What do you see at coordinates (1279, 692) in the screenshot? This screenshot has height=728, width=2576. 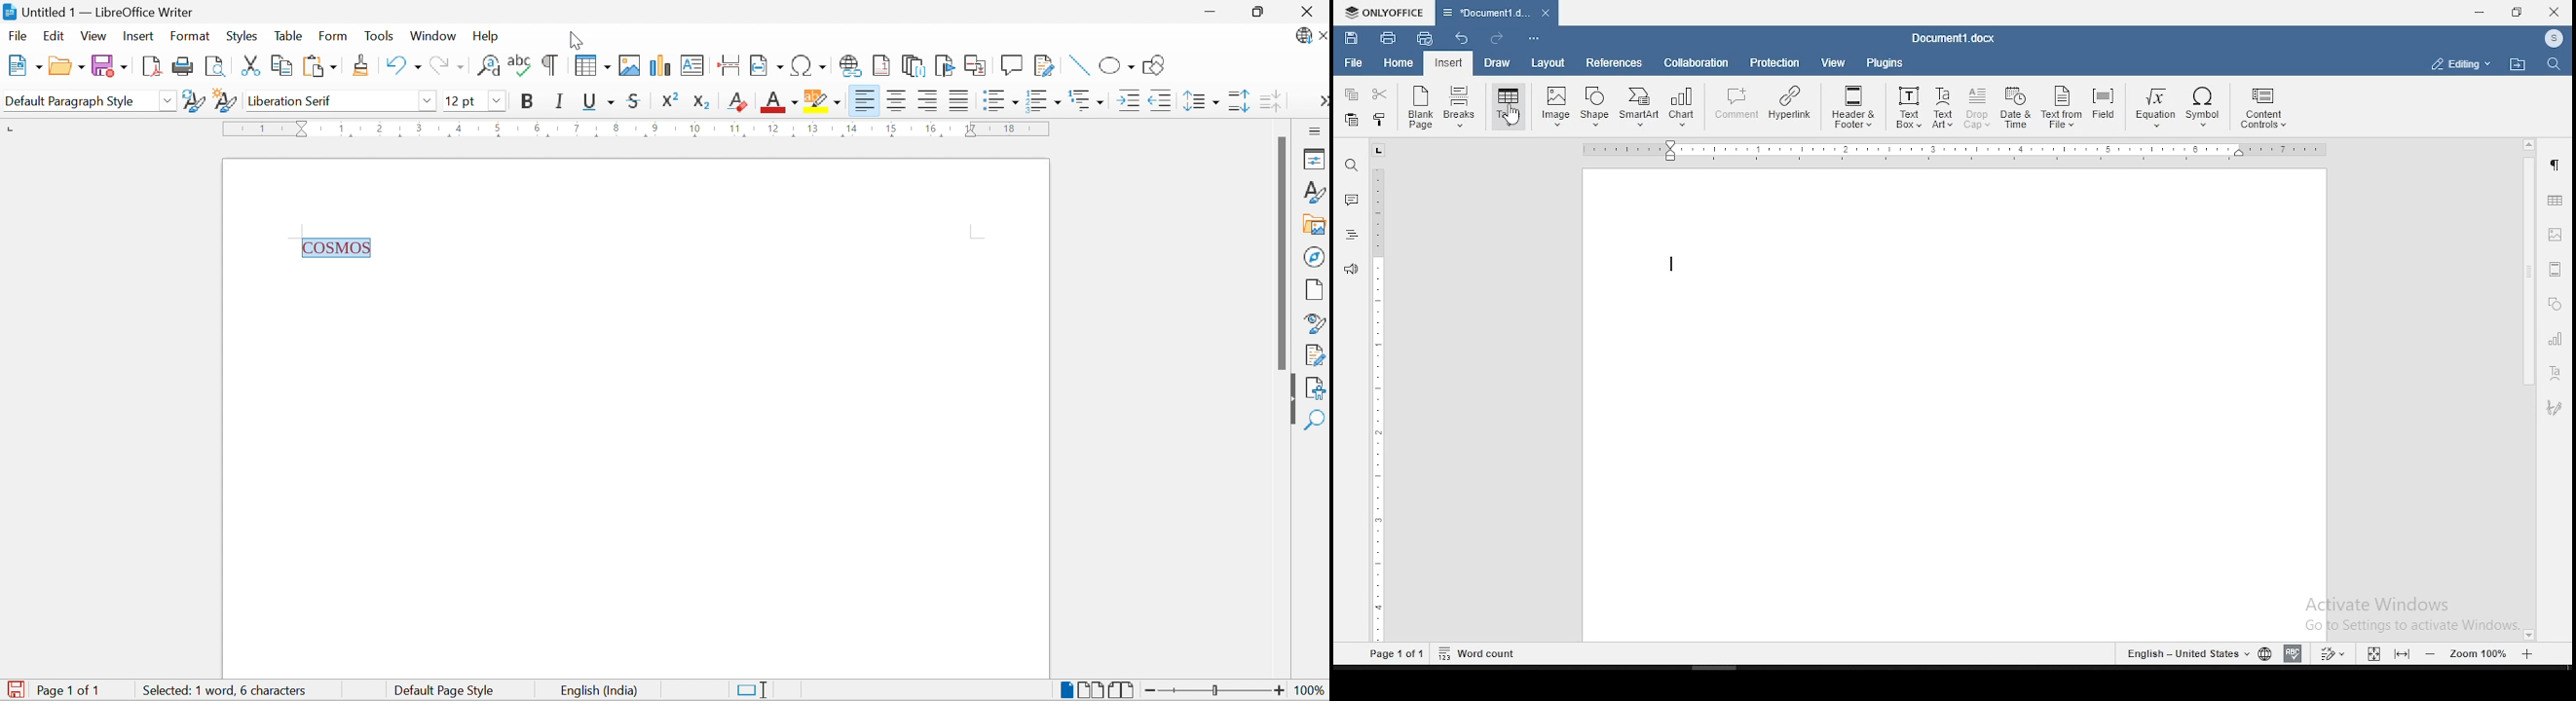 I see `Zoom In` at bounding box center [1279, 692].